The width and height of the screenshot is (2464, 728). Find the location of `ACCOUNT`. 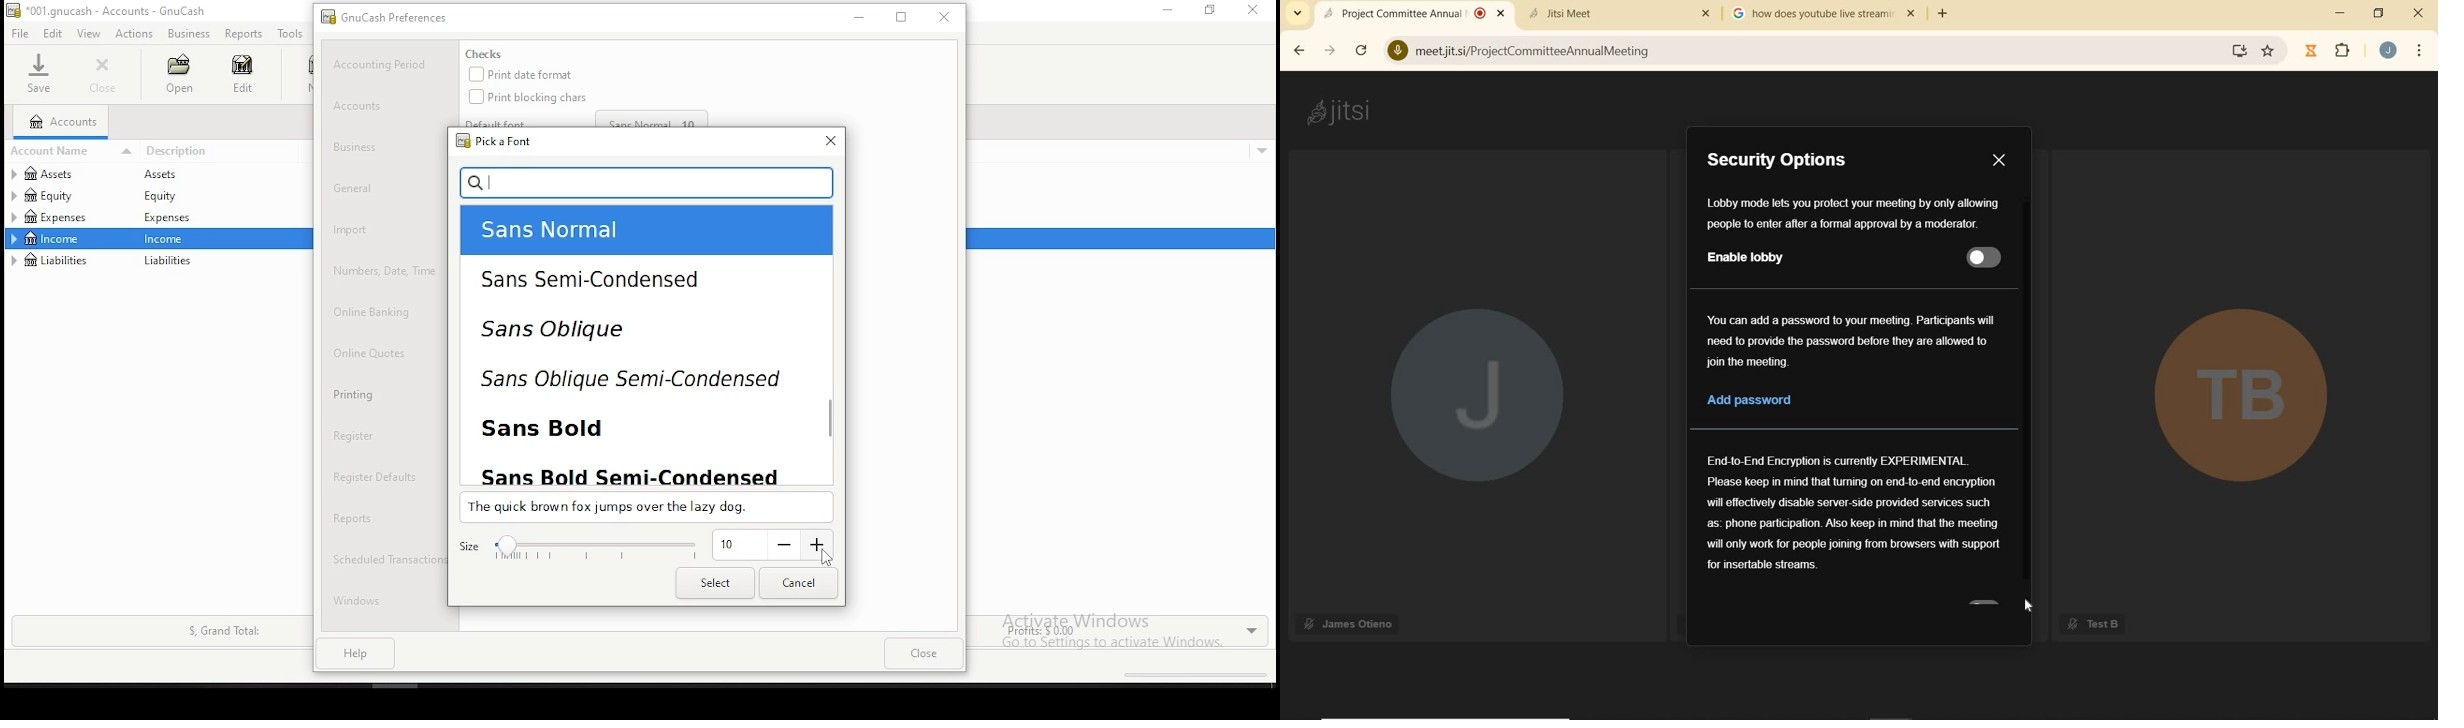

ACCOUNT is located at coordinates (2388, 50).